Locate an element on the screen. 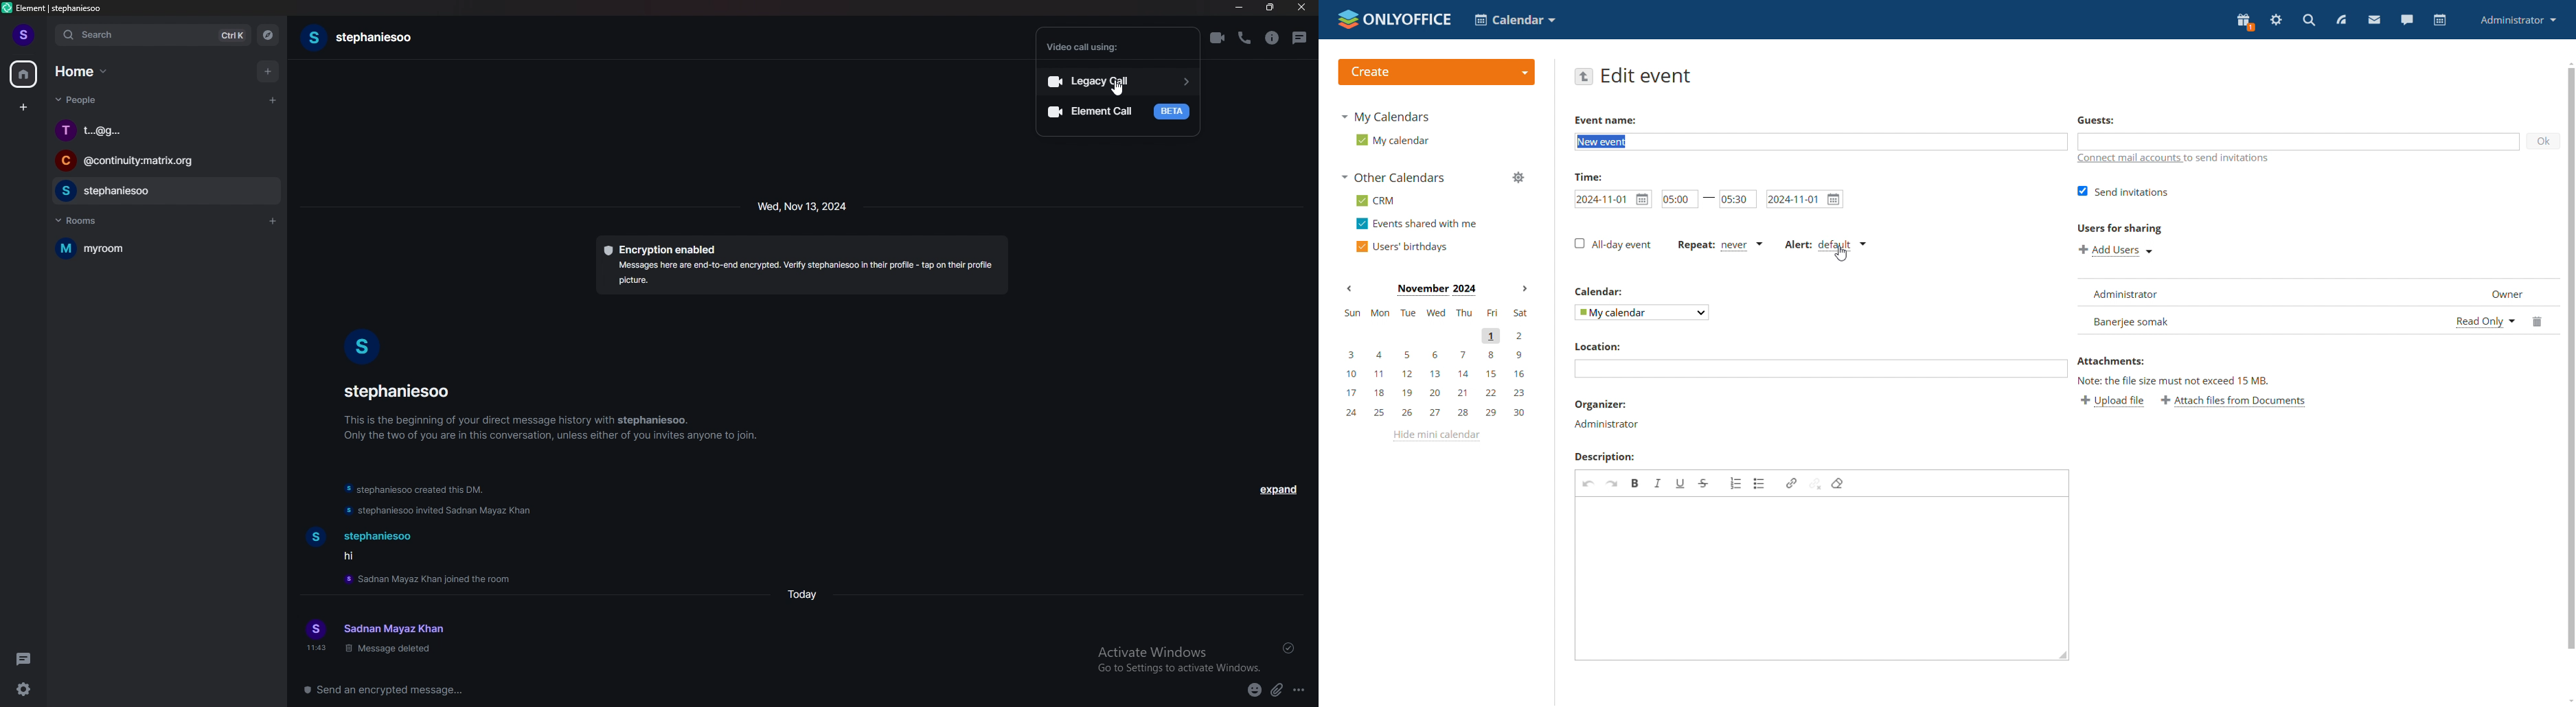  info is located at coordinates (552, 427).